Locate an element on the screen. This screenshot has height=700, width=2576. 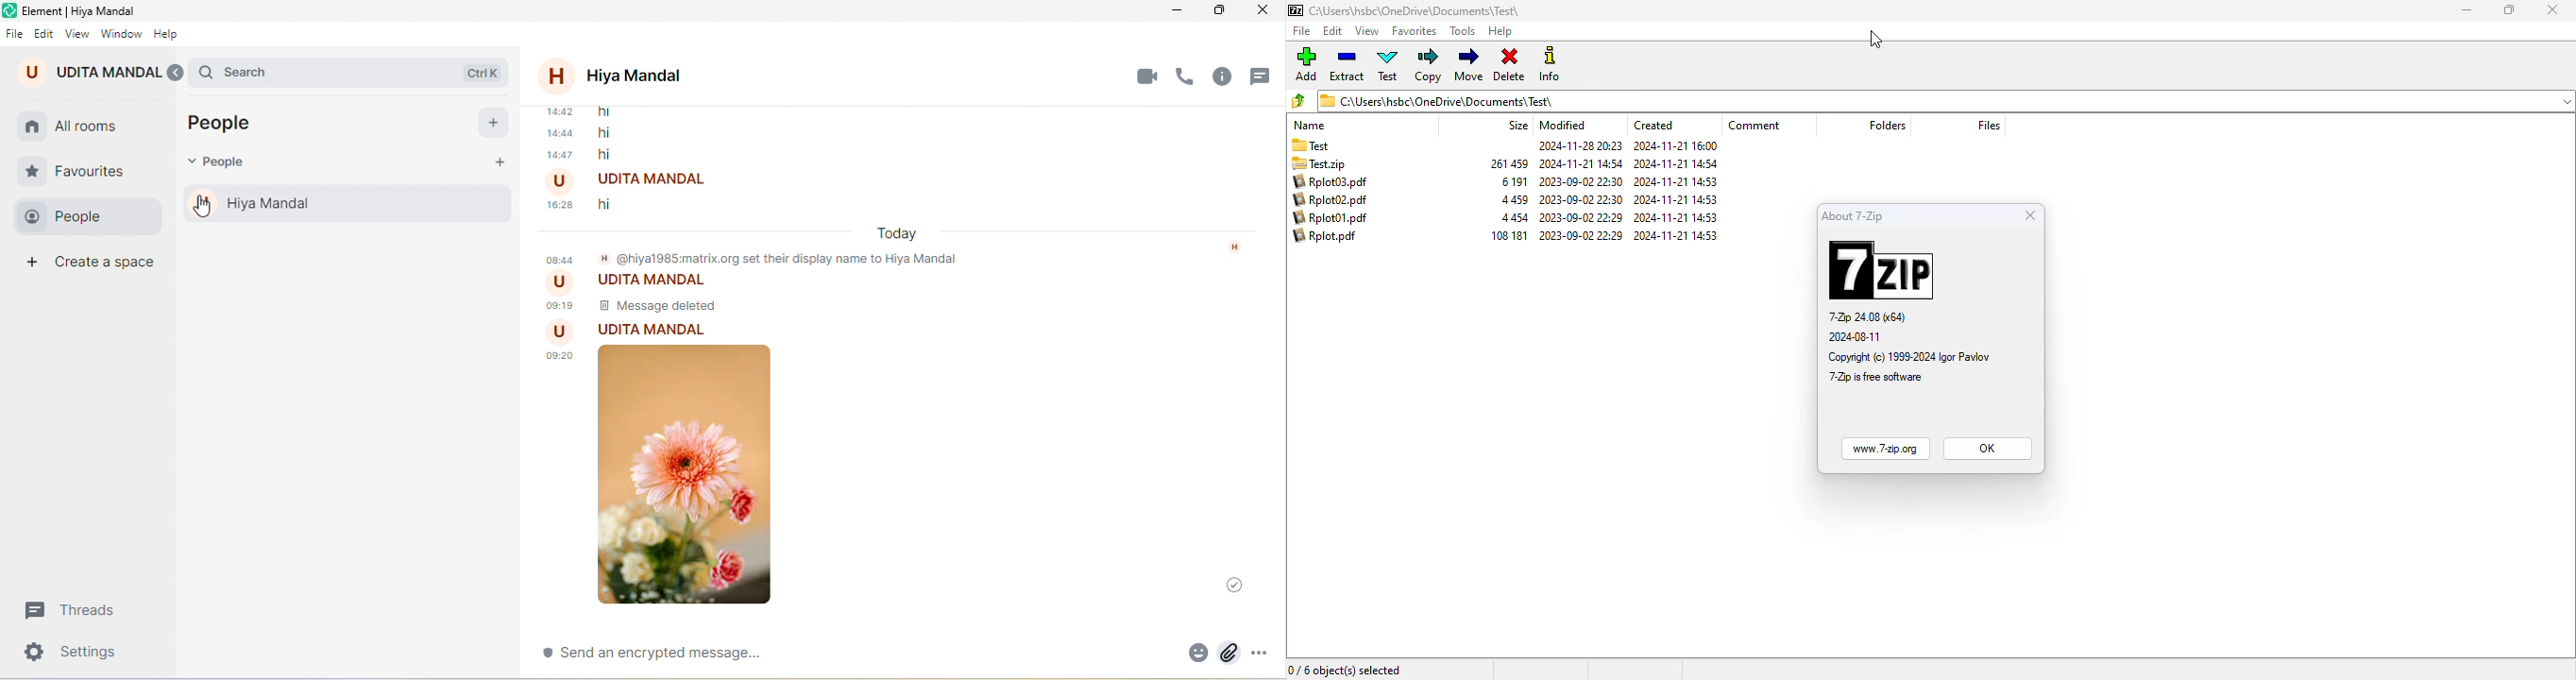
create space is located at coordinates (94, 266).